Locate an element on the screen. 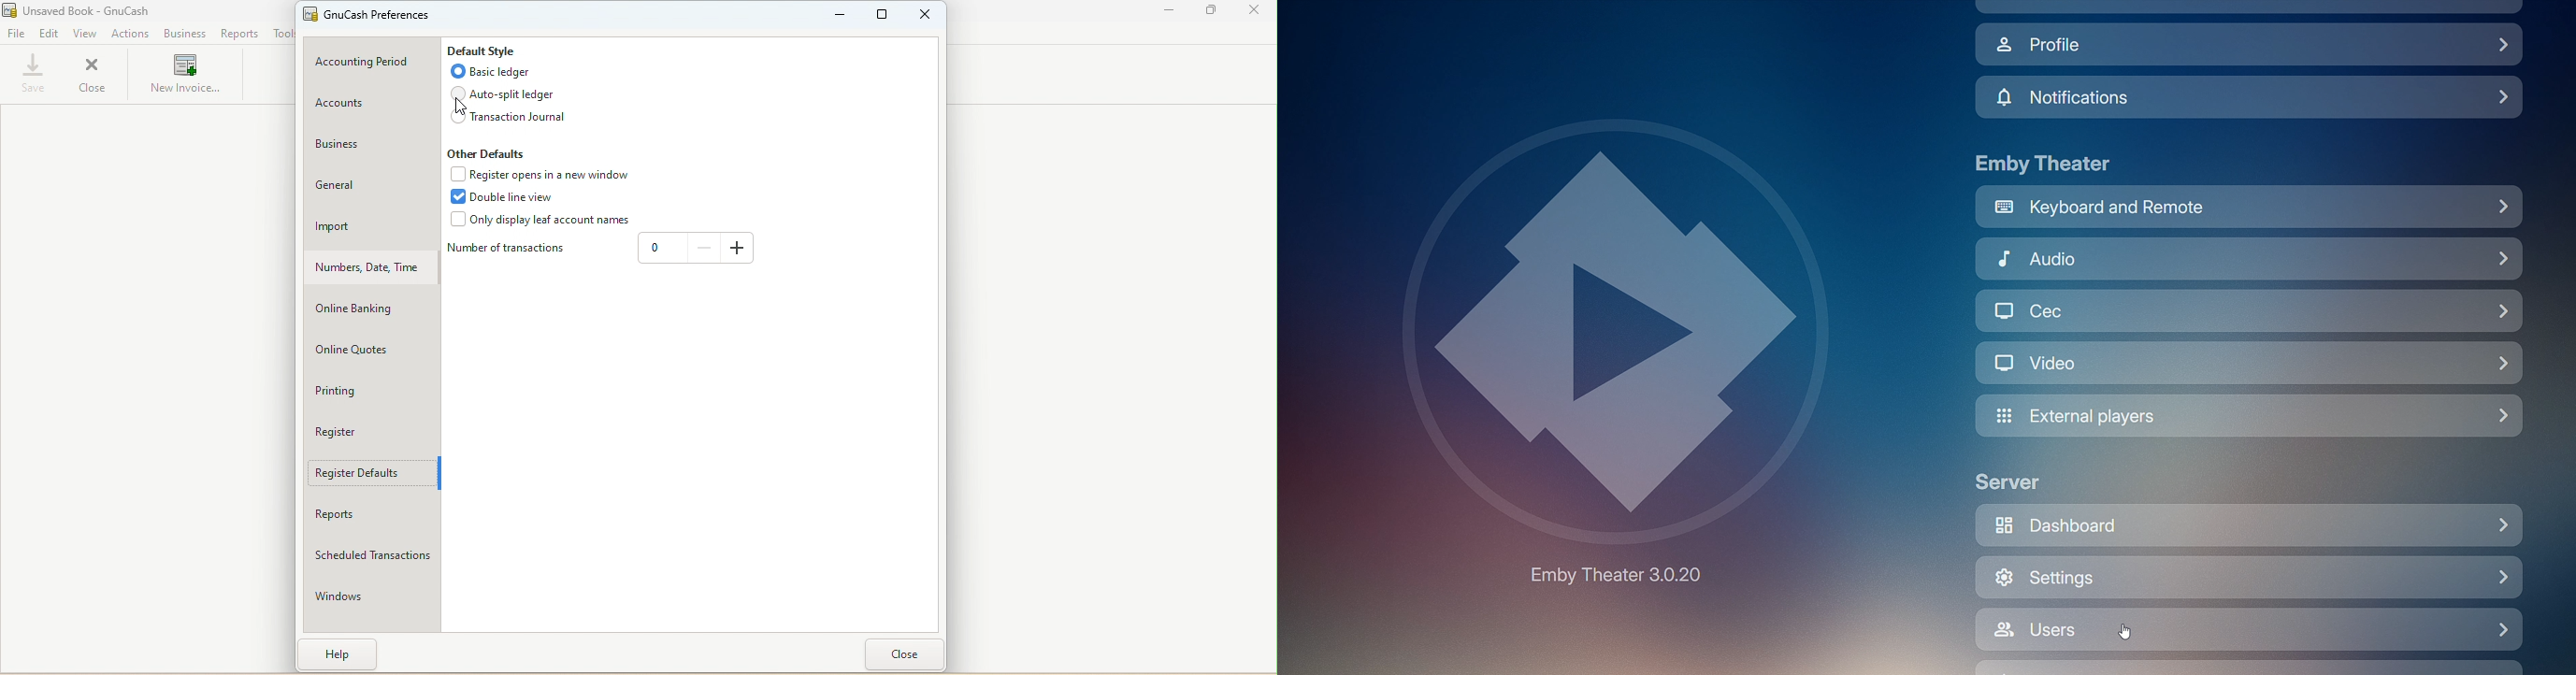 Image resolution: width=2576 pixels, height=700 pixels. Register is located at coordinates (368, 430).